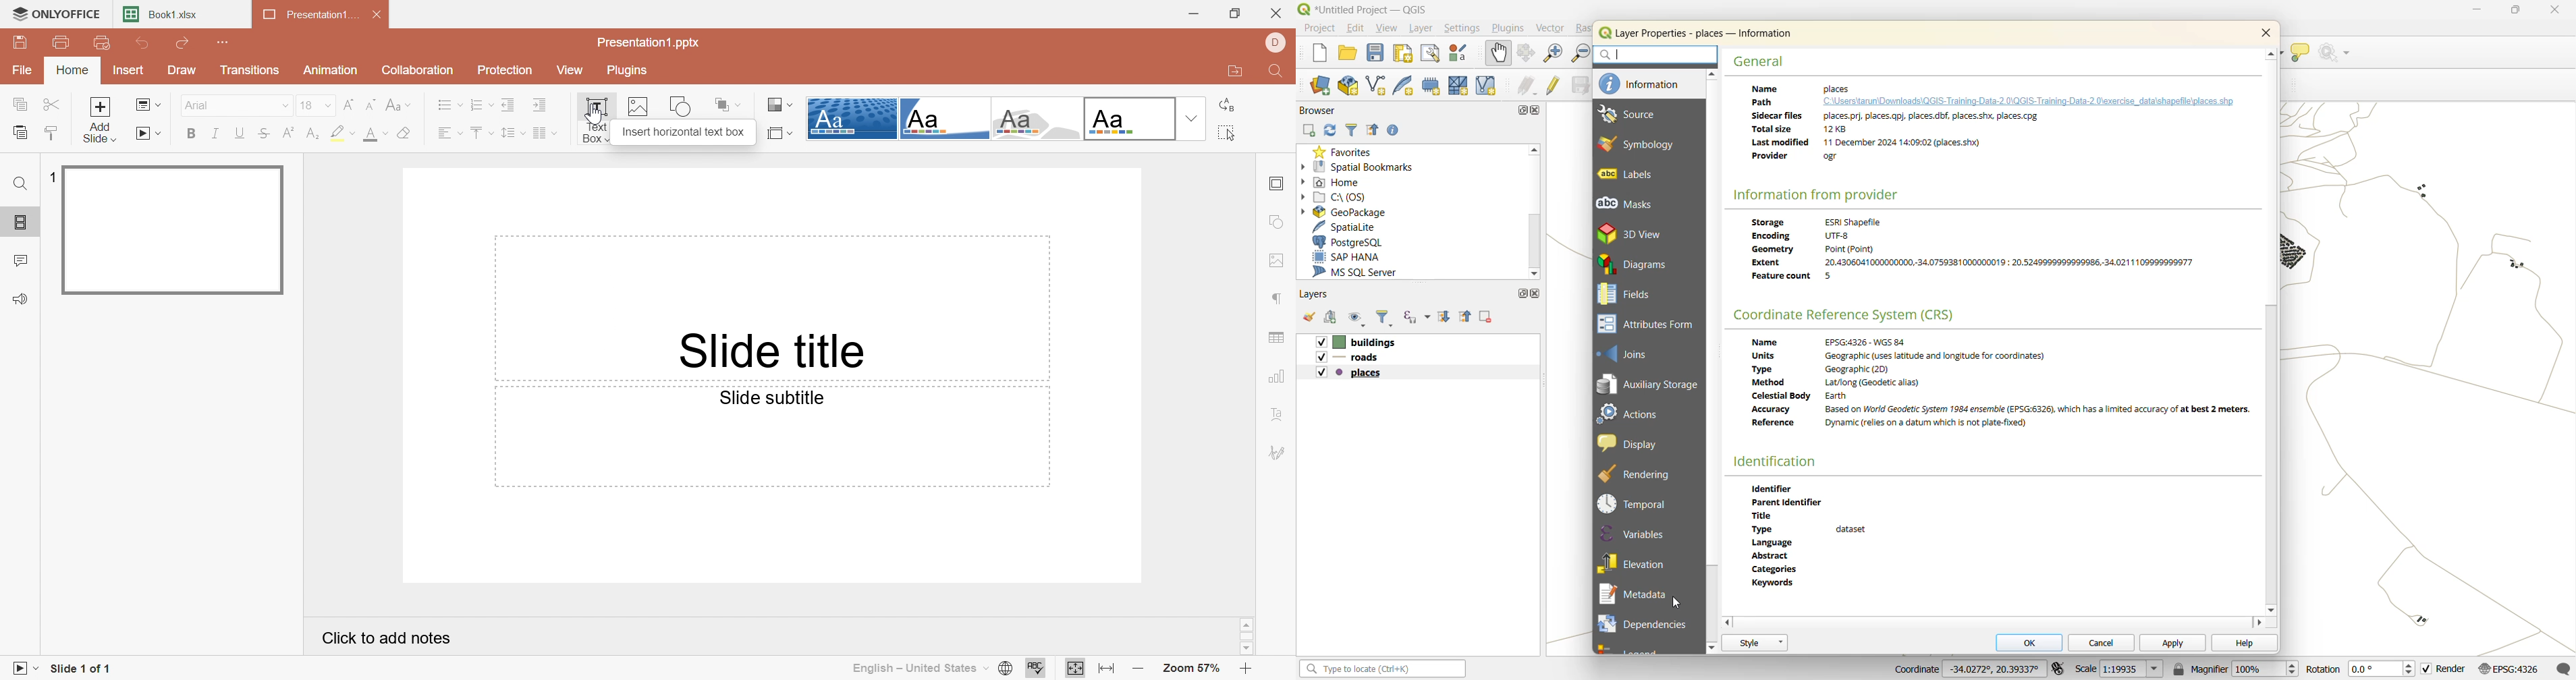 Image resolution: width=2576 pixels, height=700 pixels. Describe the element at coordinates (1541, 295) in the screenshot. I see `close` at that location.